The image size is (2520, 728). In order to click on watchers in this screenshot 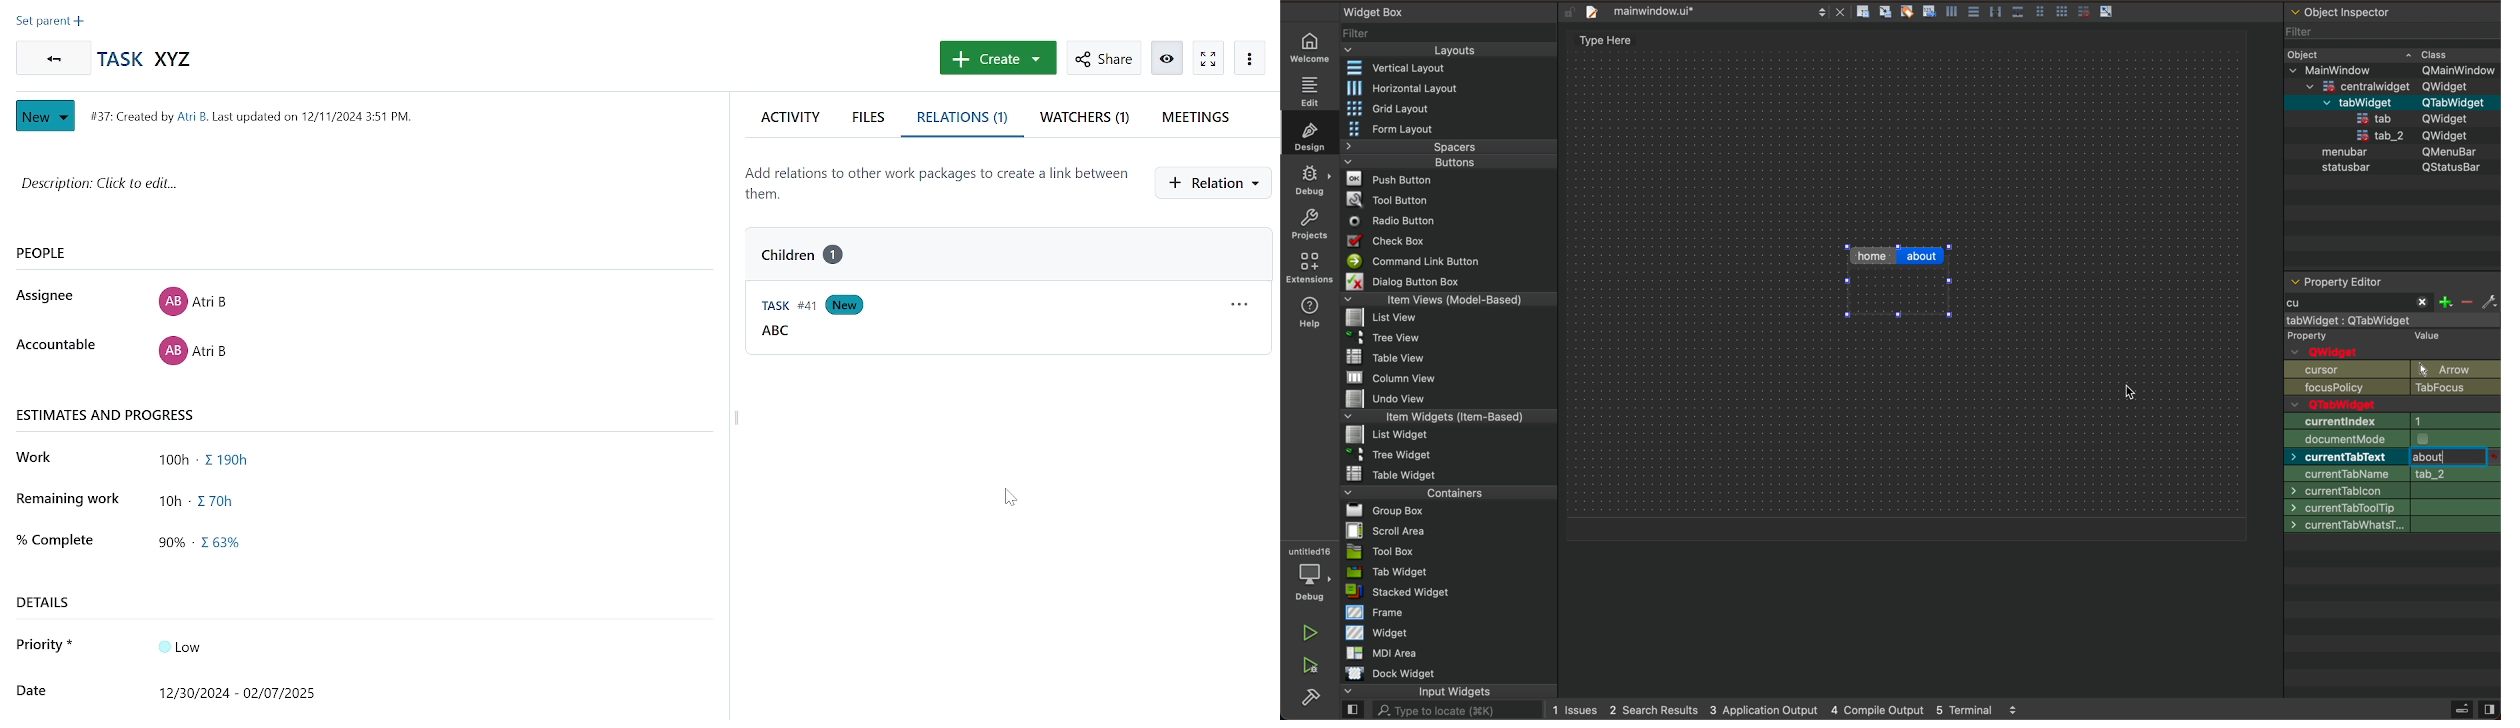, I will do `click(1086, 120)`.